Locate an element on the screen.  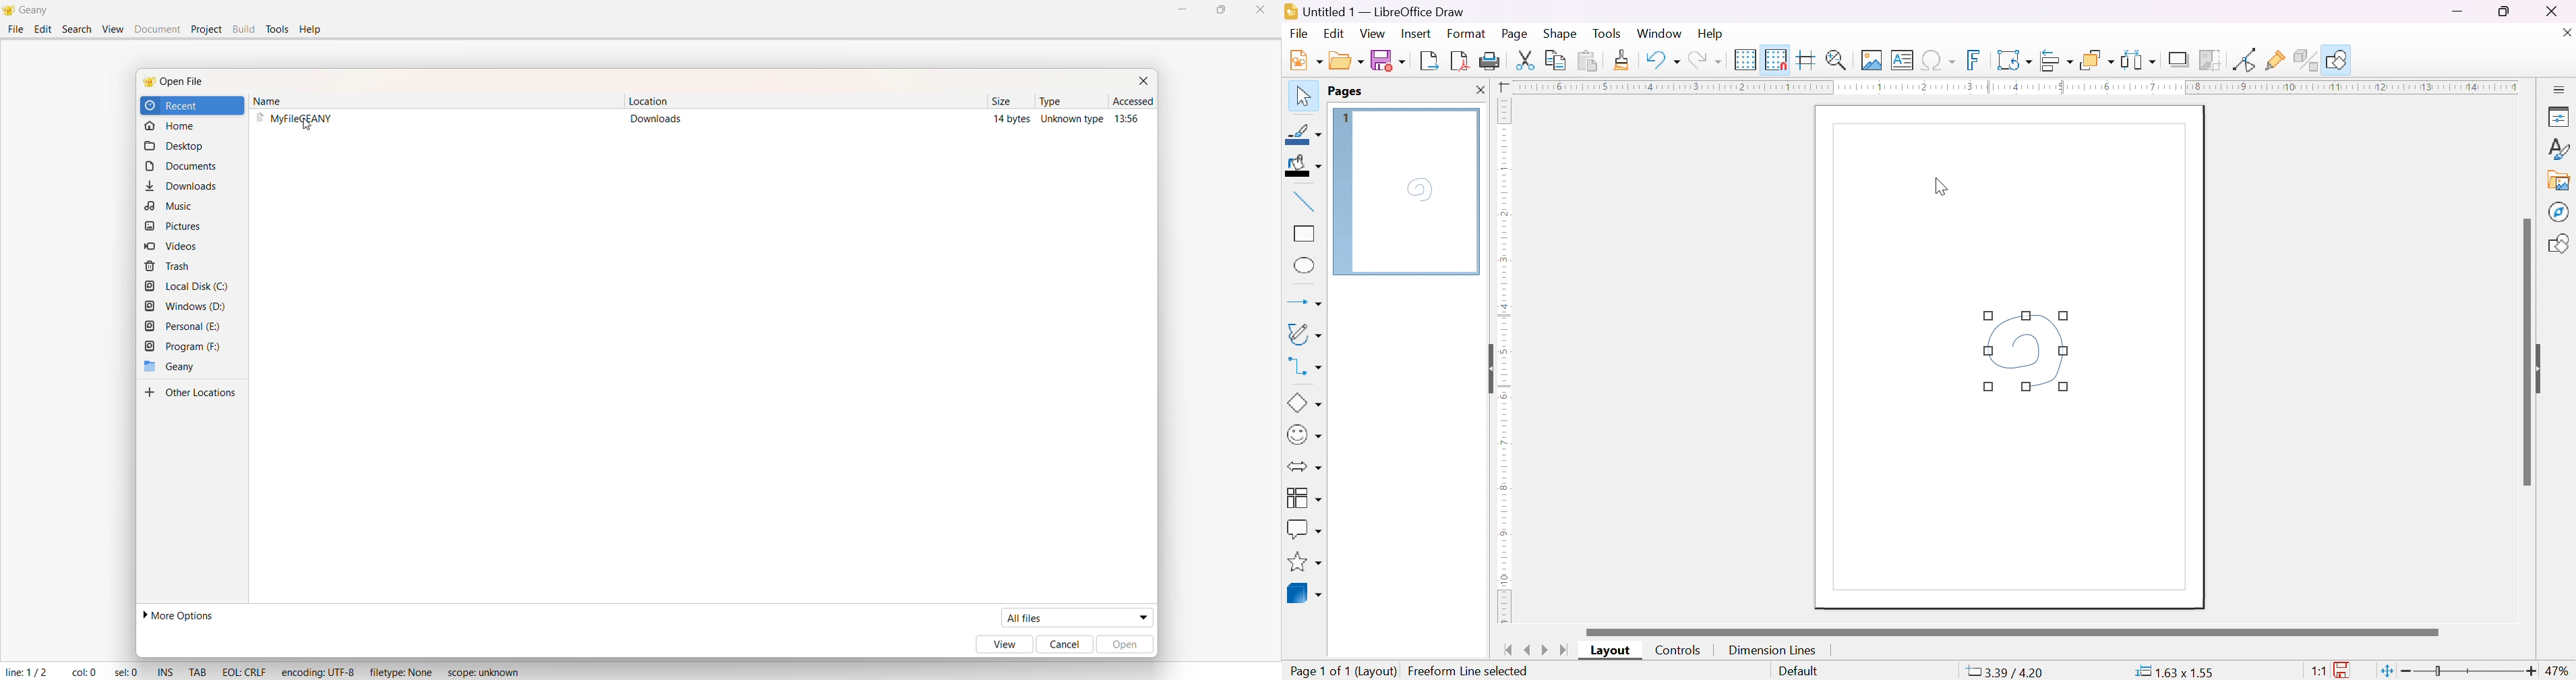
0.00*0.00 is located at coordinates (2176, 671).